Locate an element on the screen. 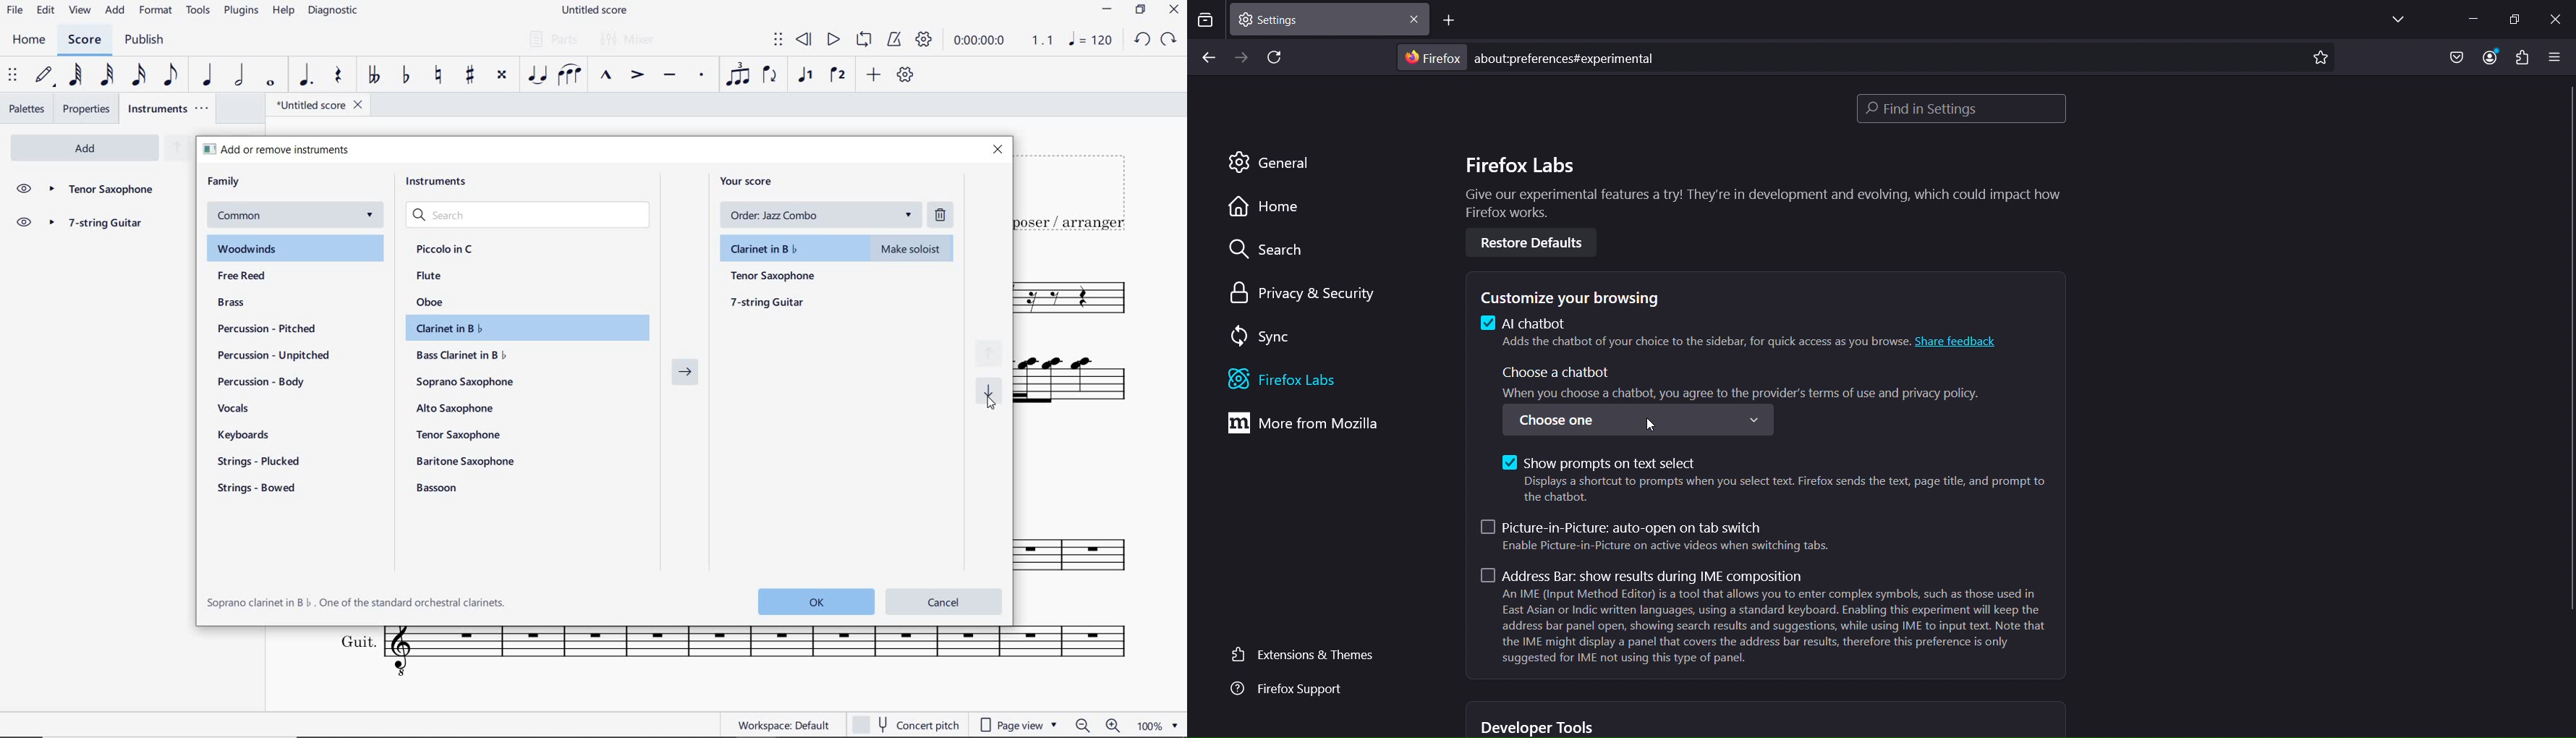 The image size is (2576, 756). HALF NOTE is located at coordinates (239, 75).